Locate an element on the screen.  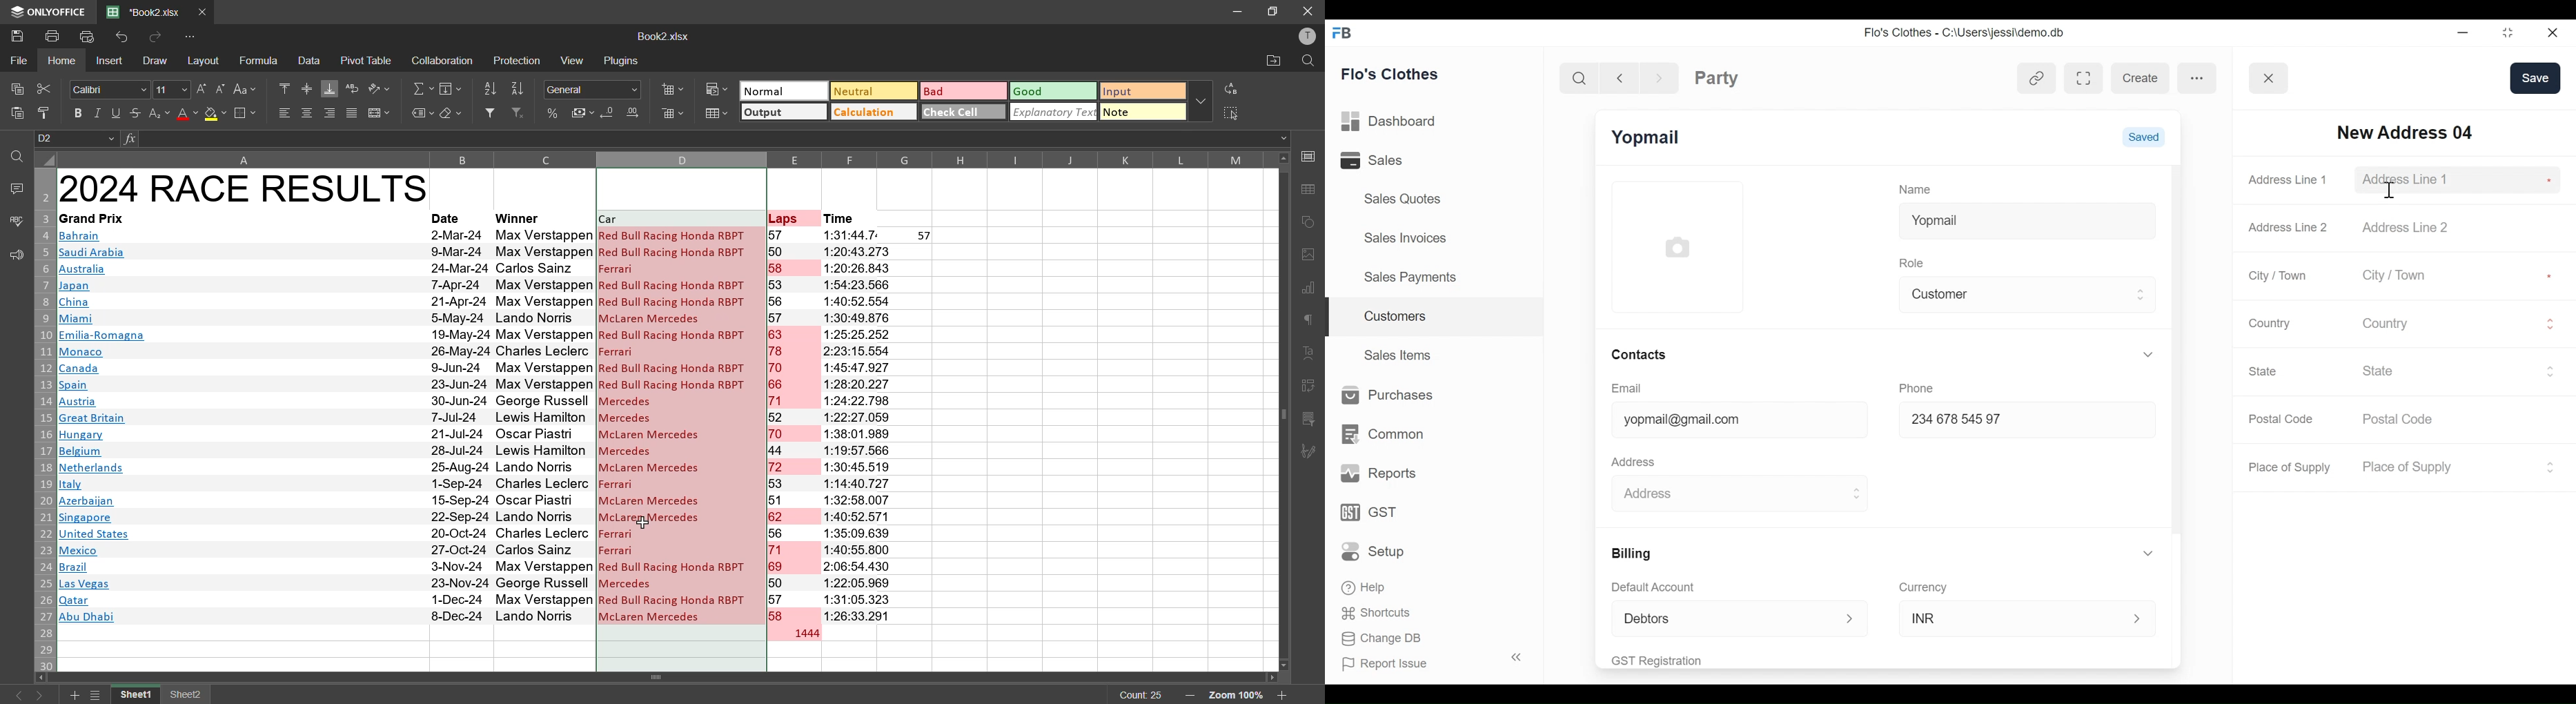
Expand is located at coordinates (1851, 619).